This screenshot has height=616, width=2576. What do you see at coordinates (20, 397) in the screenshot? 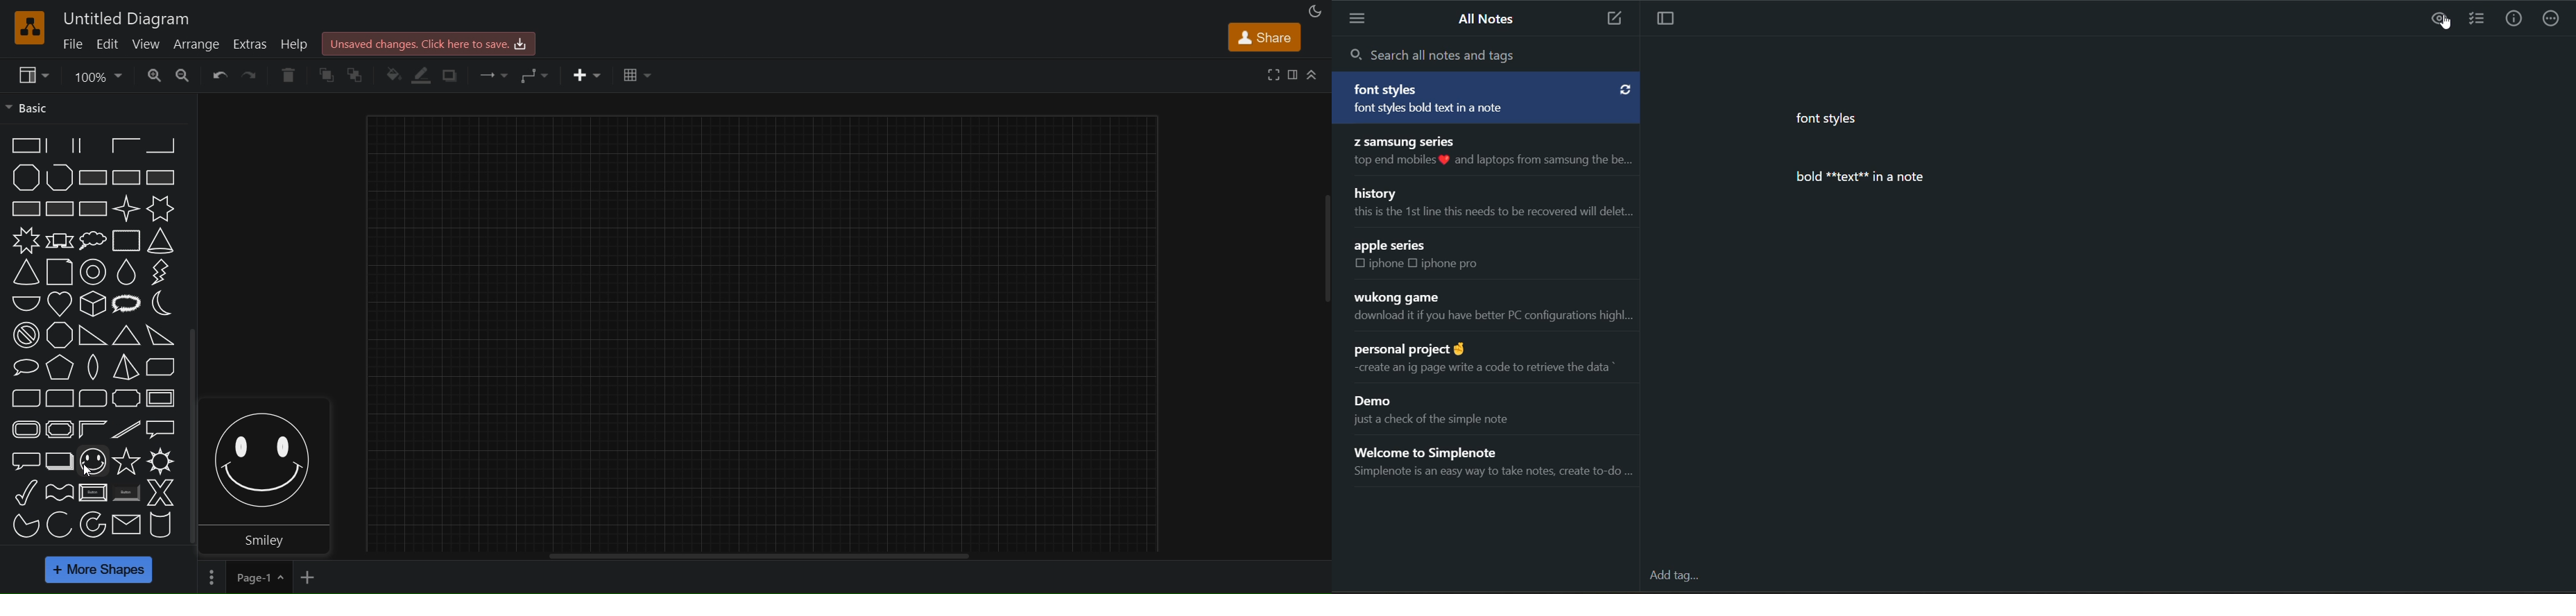
I see `diagonal rounded rectangle` at bounding box center [20, 397].